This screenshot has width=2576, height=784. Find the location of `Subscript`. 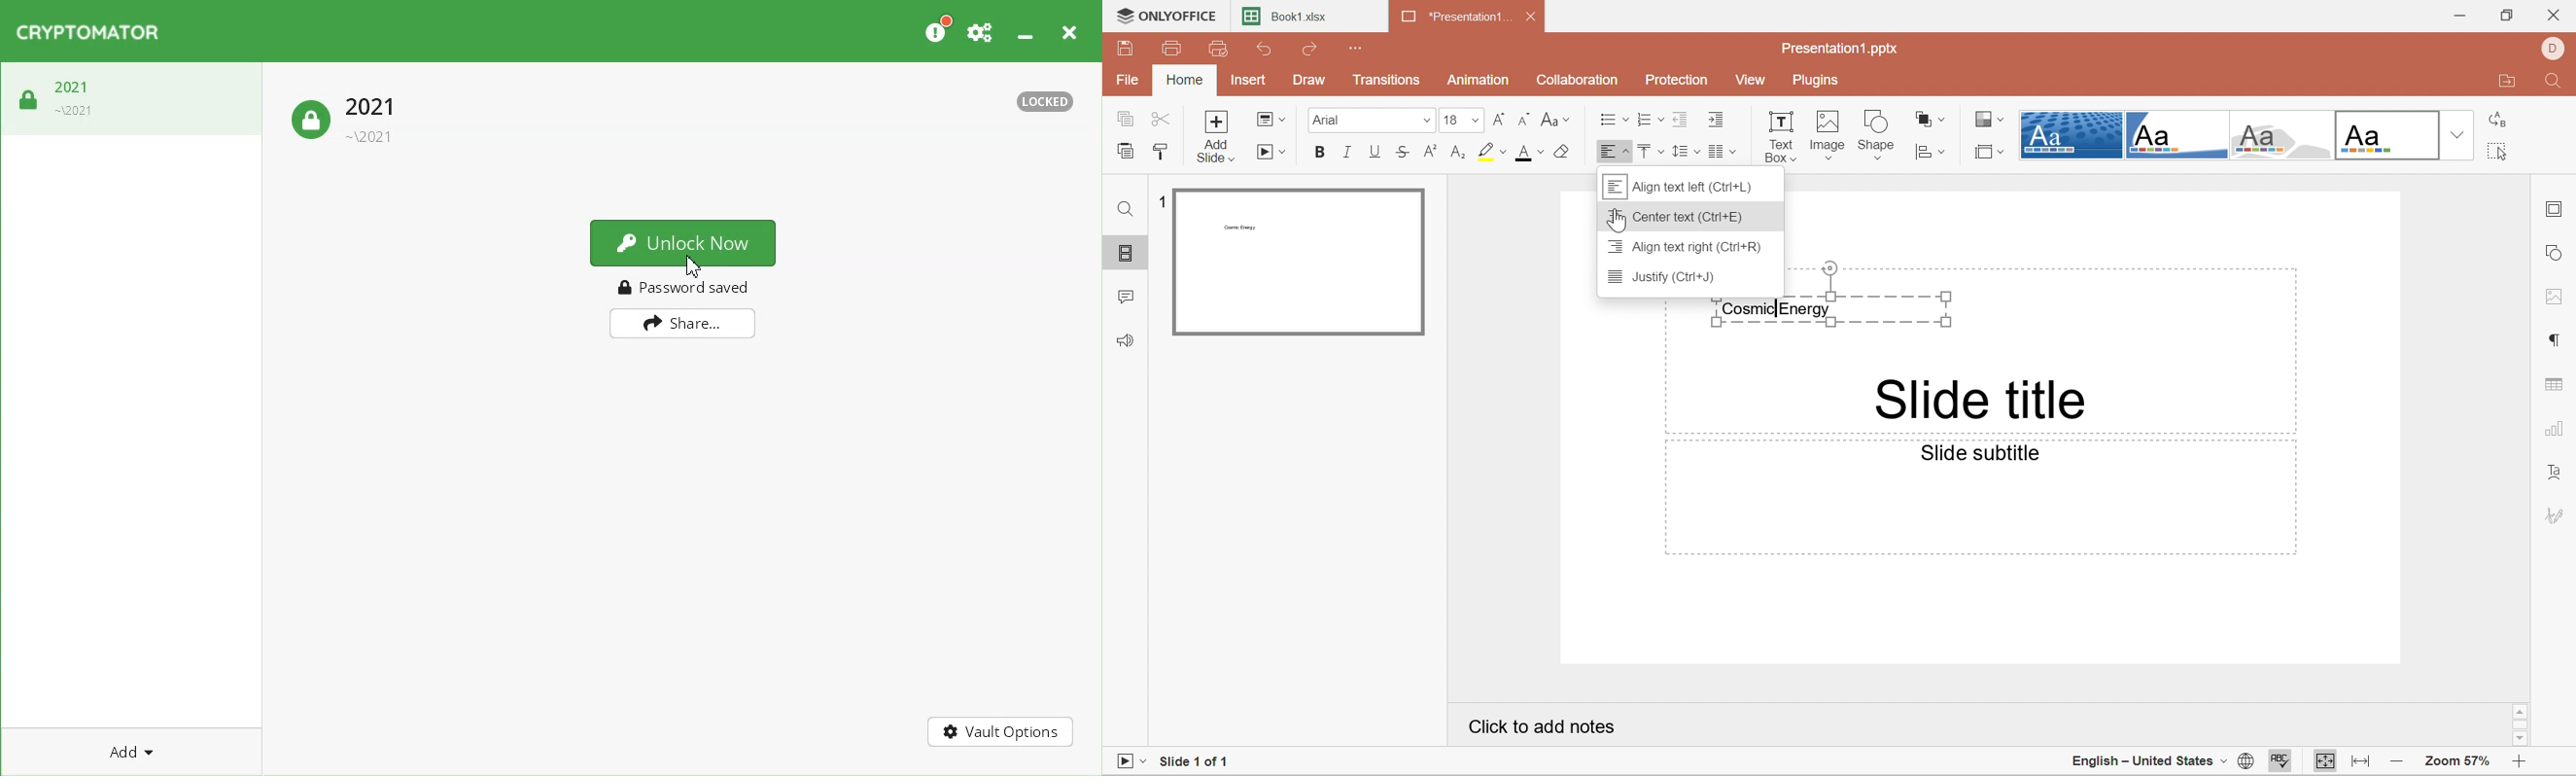

Subscript is located at coordinates (1459, 153).